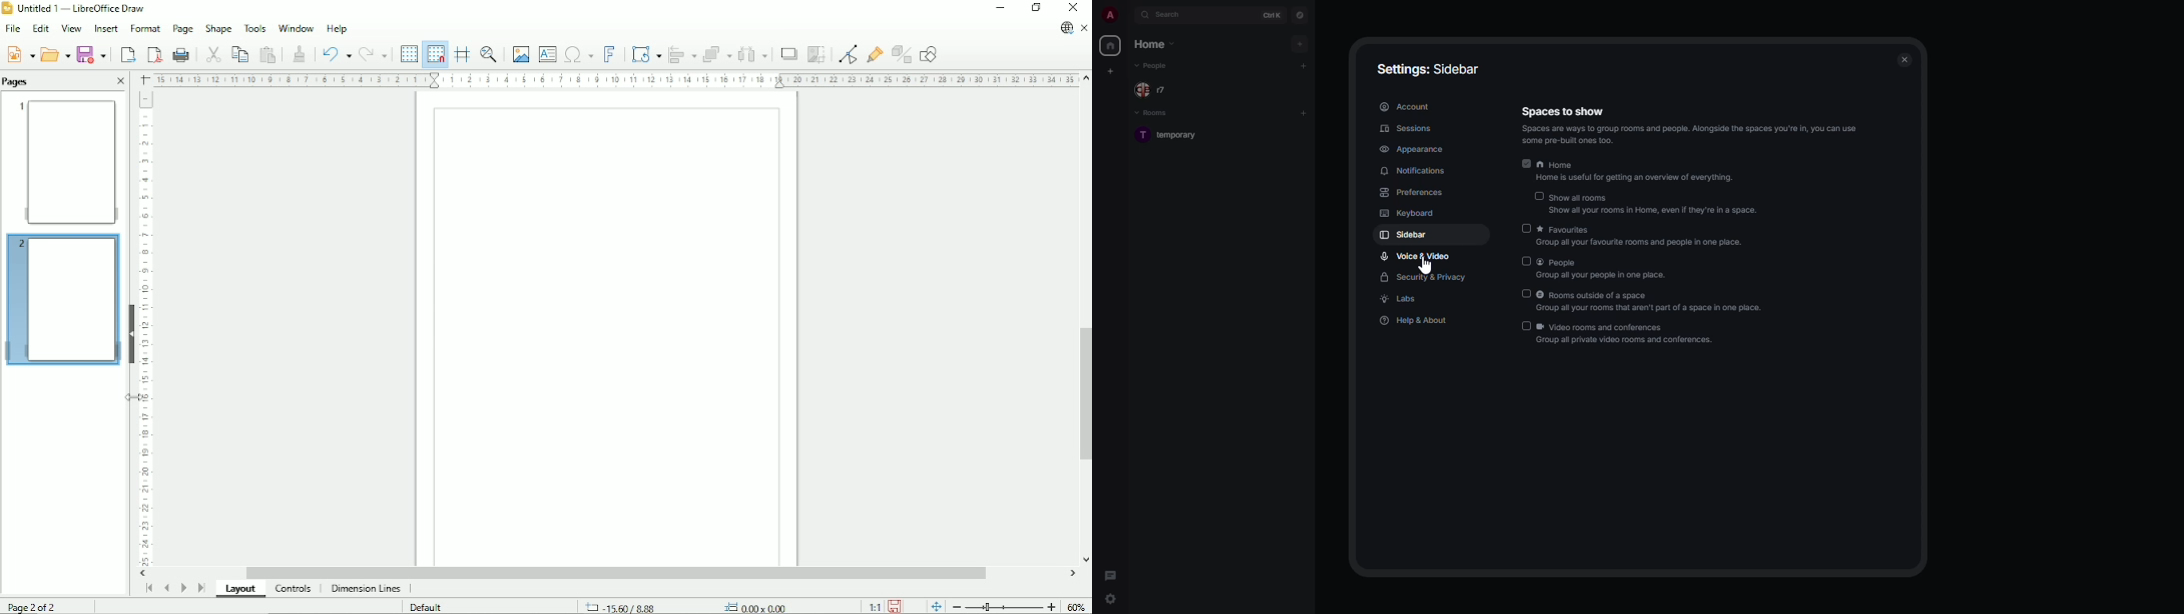 The image size is (2184, 616). What do you see at coordinates (1601, 269) in the screenshot?
I see `people` at bounding box center [1601, 269].